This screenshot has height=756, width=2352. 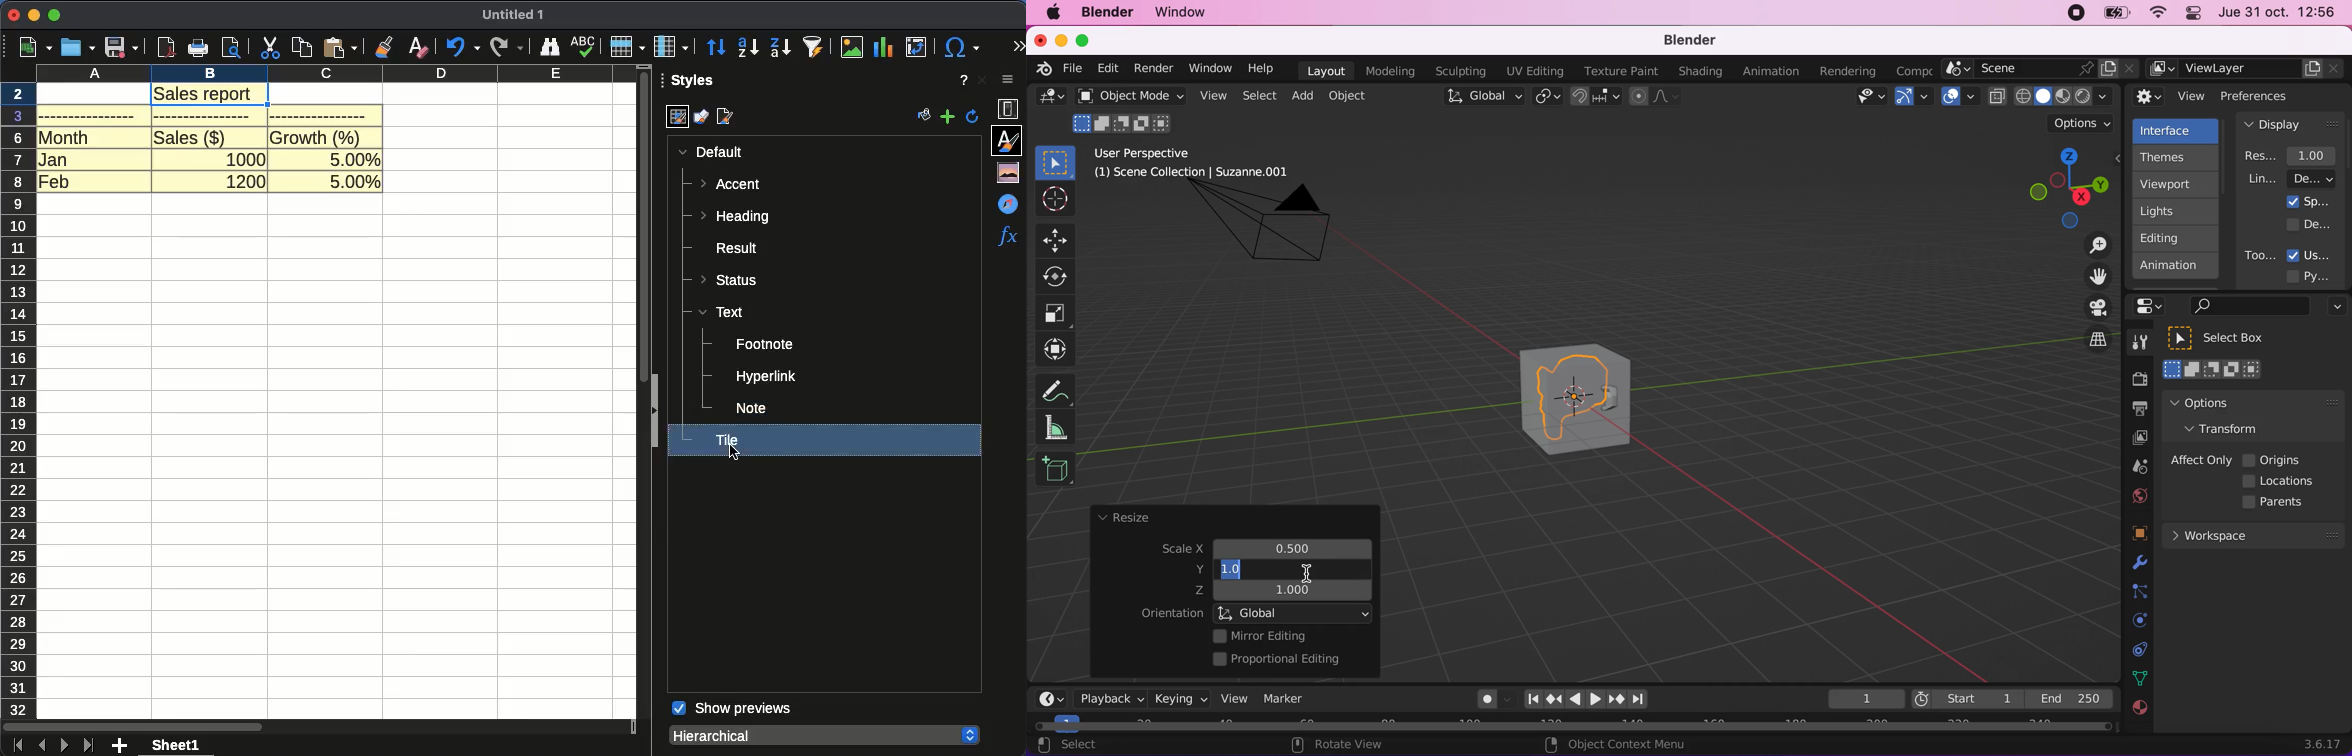 What do you see at coordinates (190, 137) in the screenshot?
I see `sales($)` at bounding box center [190, 137].